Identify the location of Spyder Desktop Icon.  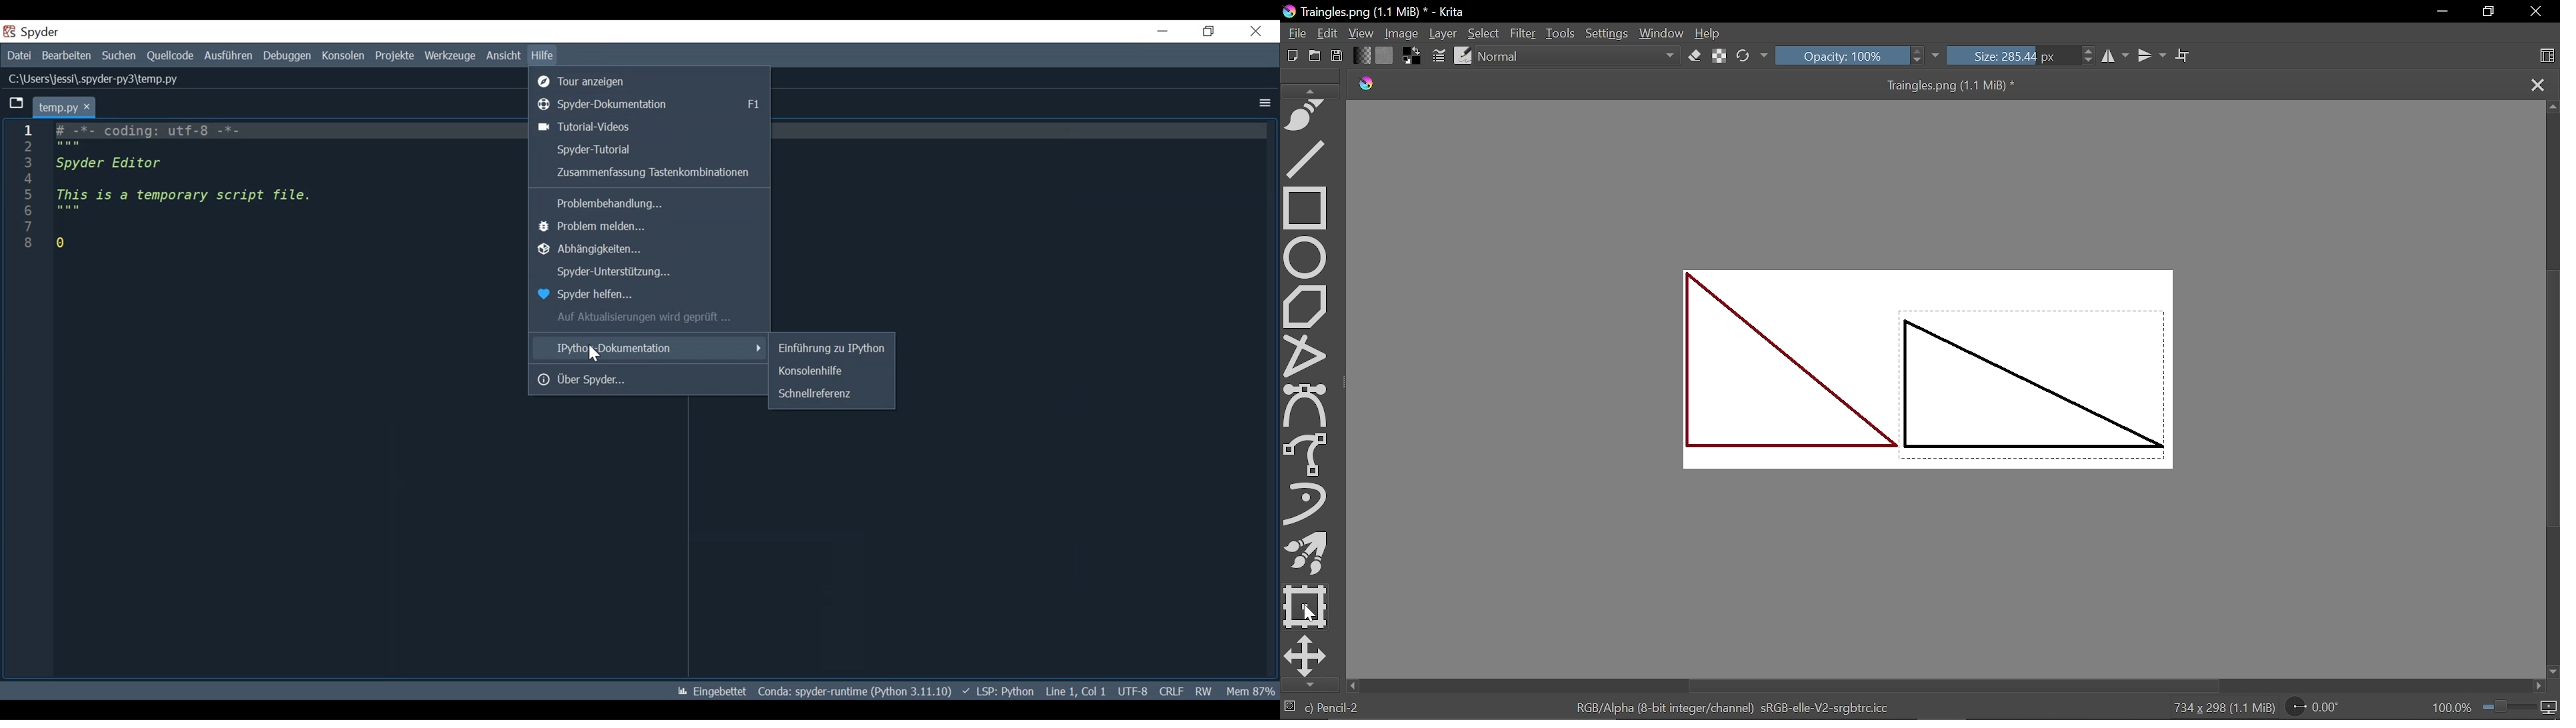
(11, 31).